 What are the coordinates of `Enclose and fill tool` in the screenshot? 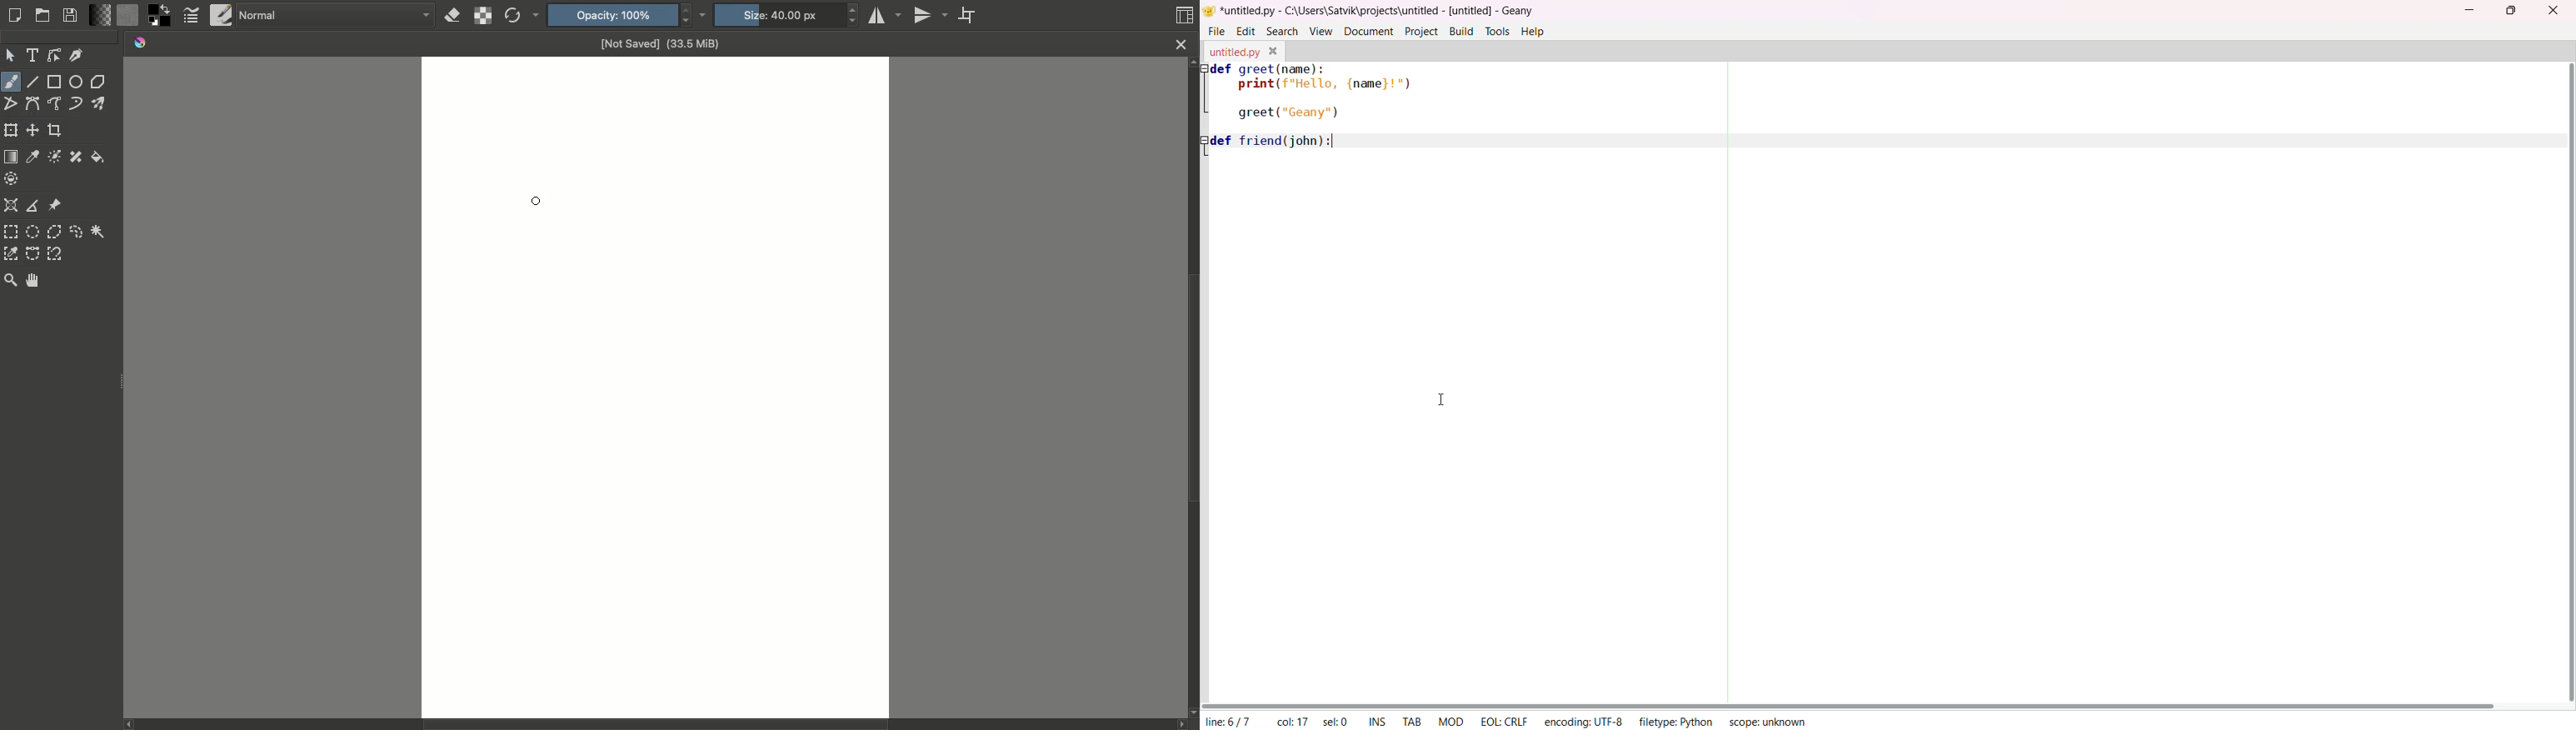 It's located at (13, 177).